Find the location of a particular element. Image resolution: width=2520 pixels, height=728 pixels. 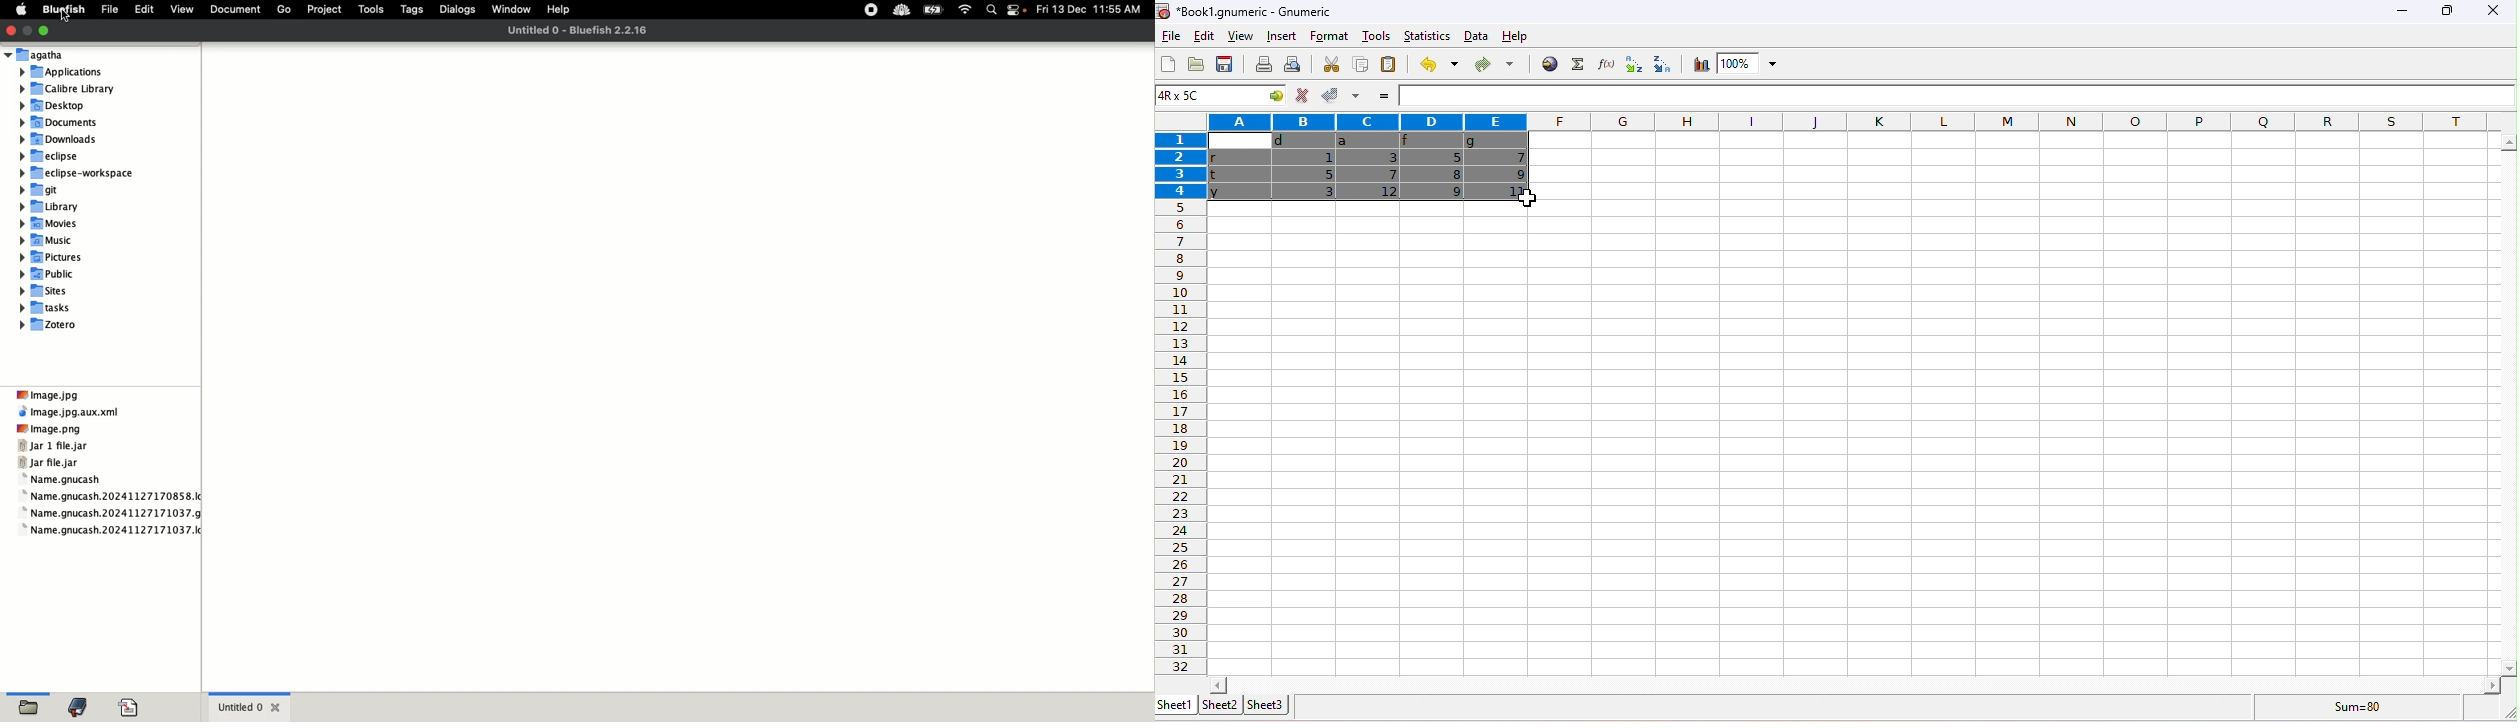

Notification is located at coordinates (1018, 11).